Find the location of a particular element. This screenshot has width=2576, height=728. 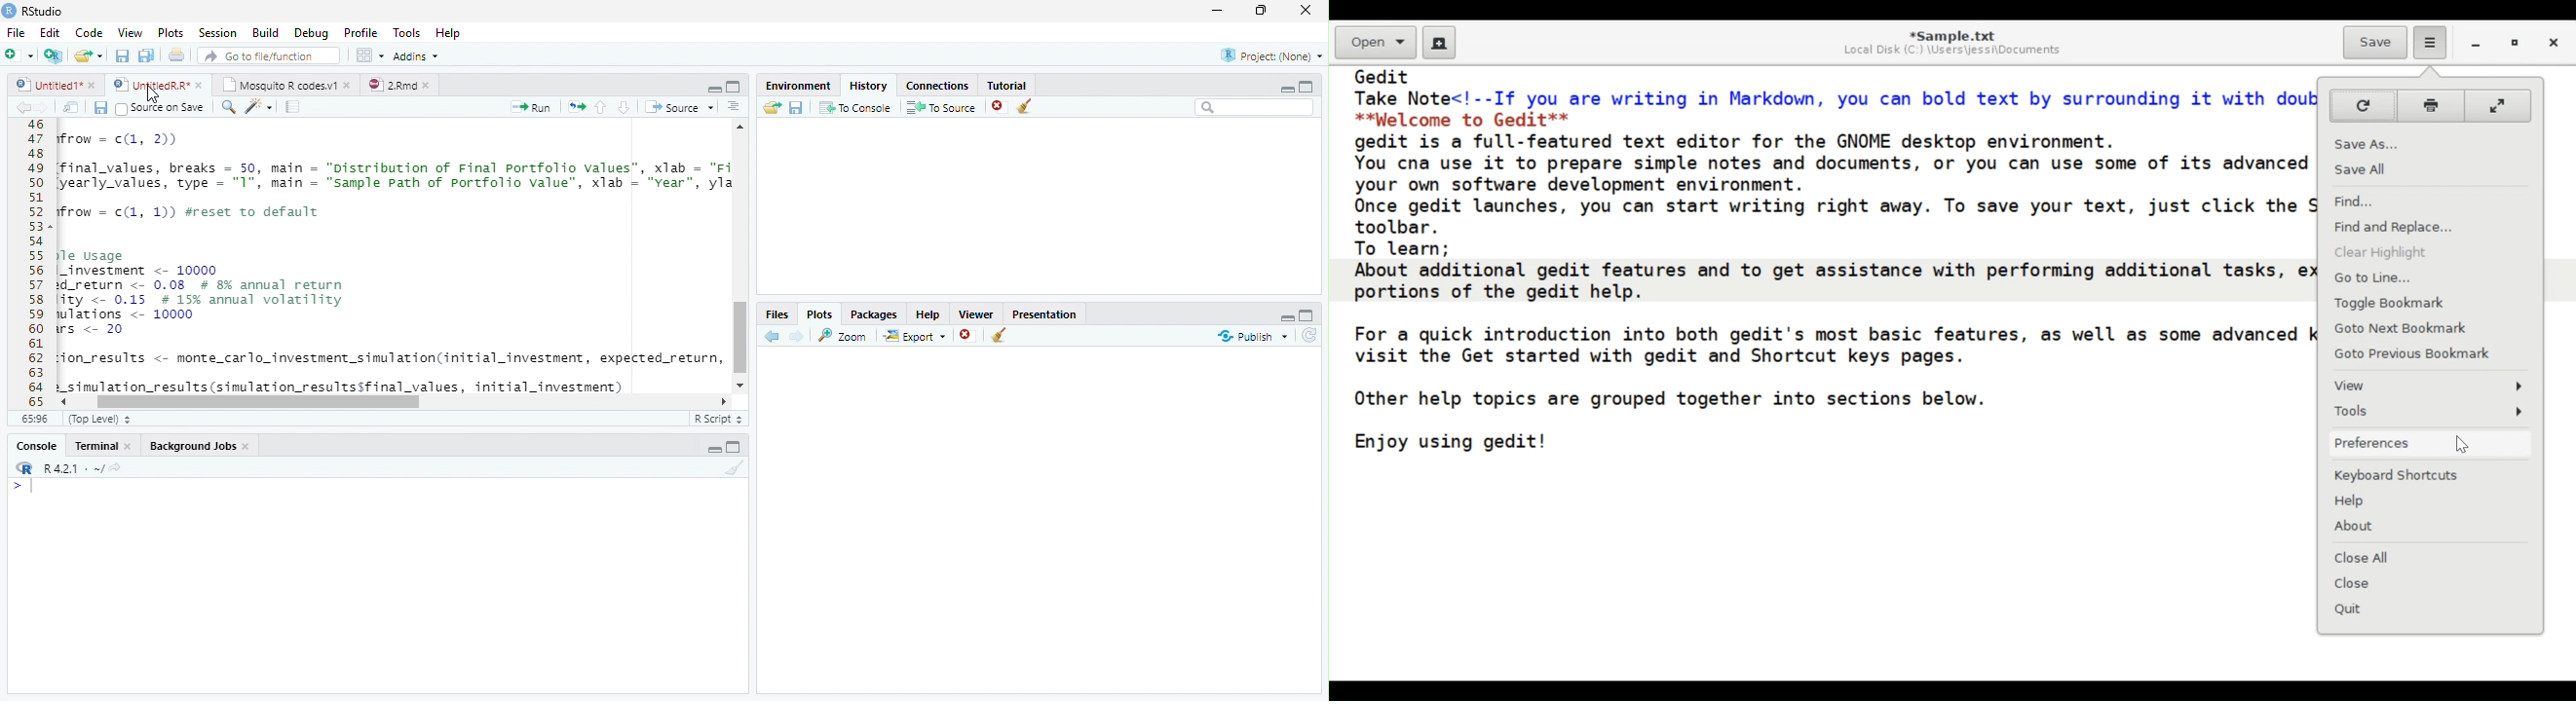

Re-run the previous code region is located at coordinates (575, 107).